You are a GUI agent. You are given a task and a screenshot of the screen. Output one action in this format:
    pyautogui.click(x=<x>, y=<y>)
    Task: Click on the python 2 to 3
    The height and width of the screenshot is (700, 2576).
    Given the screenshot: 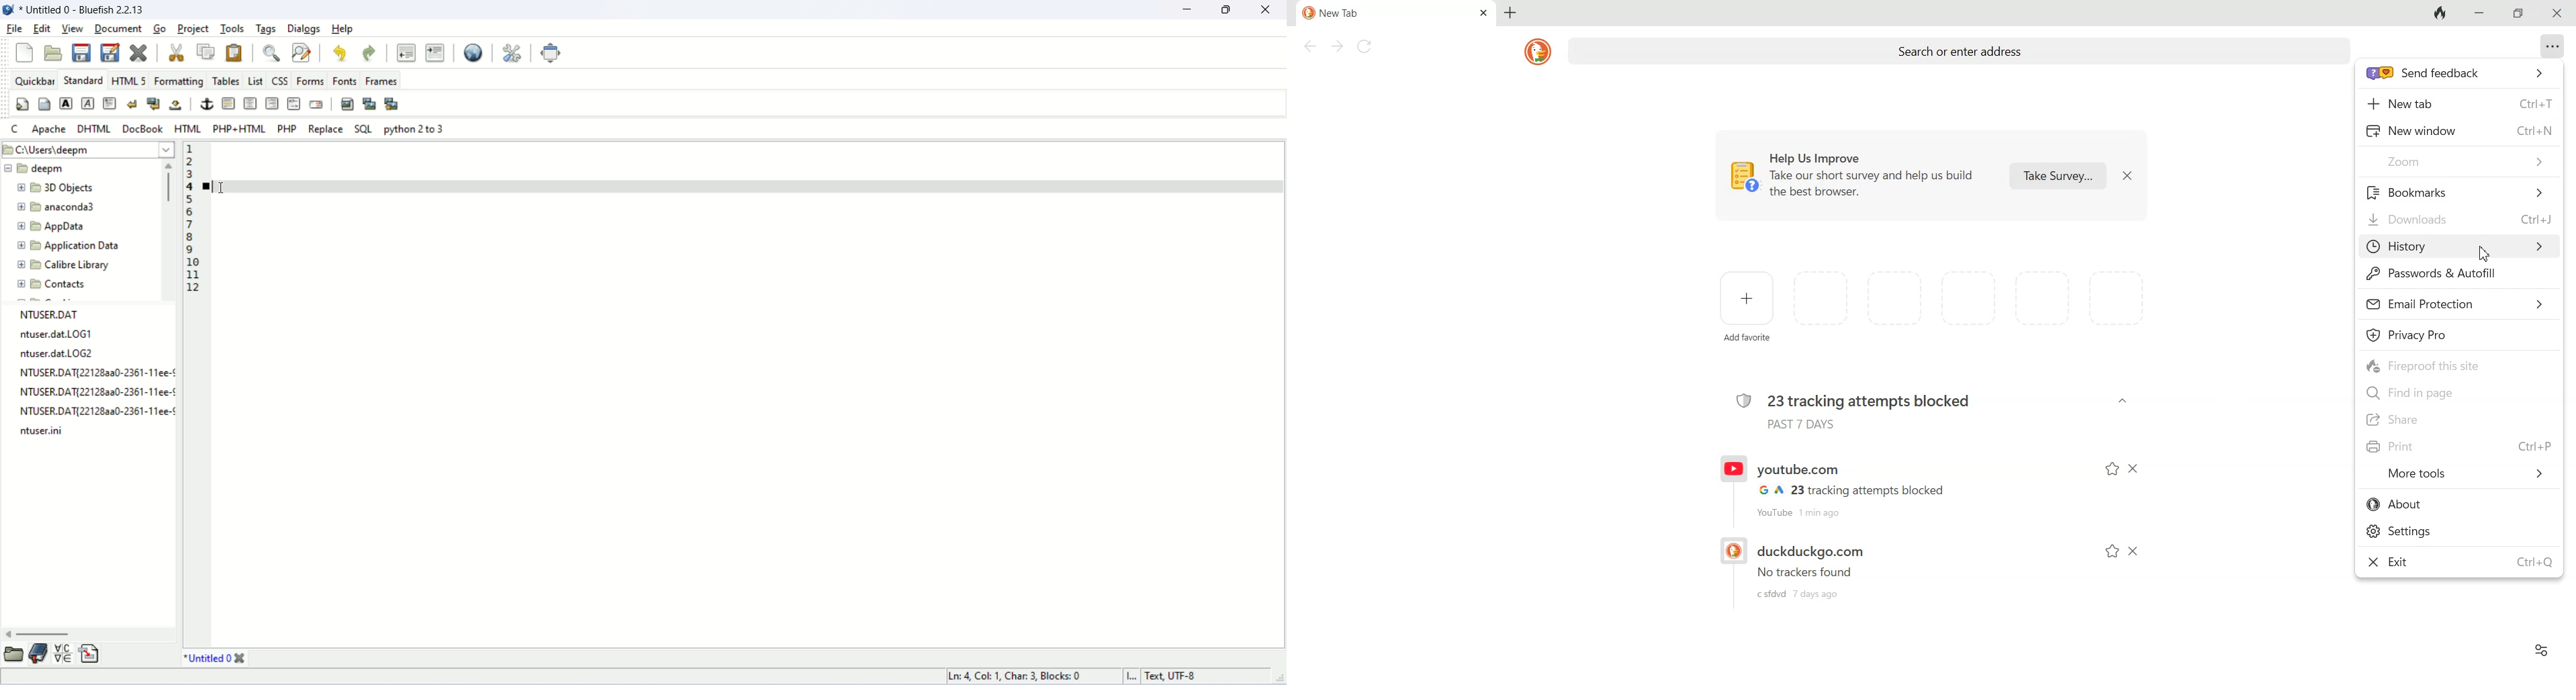 What is the action you would take?
    pyautogui.click(x=415, y=128)
    